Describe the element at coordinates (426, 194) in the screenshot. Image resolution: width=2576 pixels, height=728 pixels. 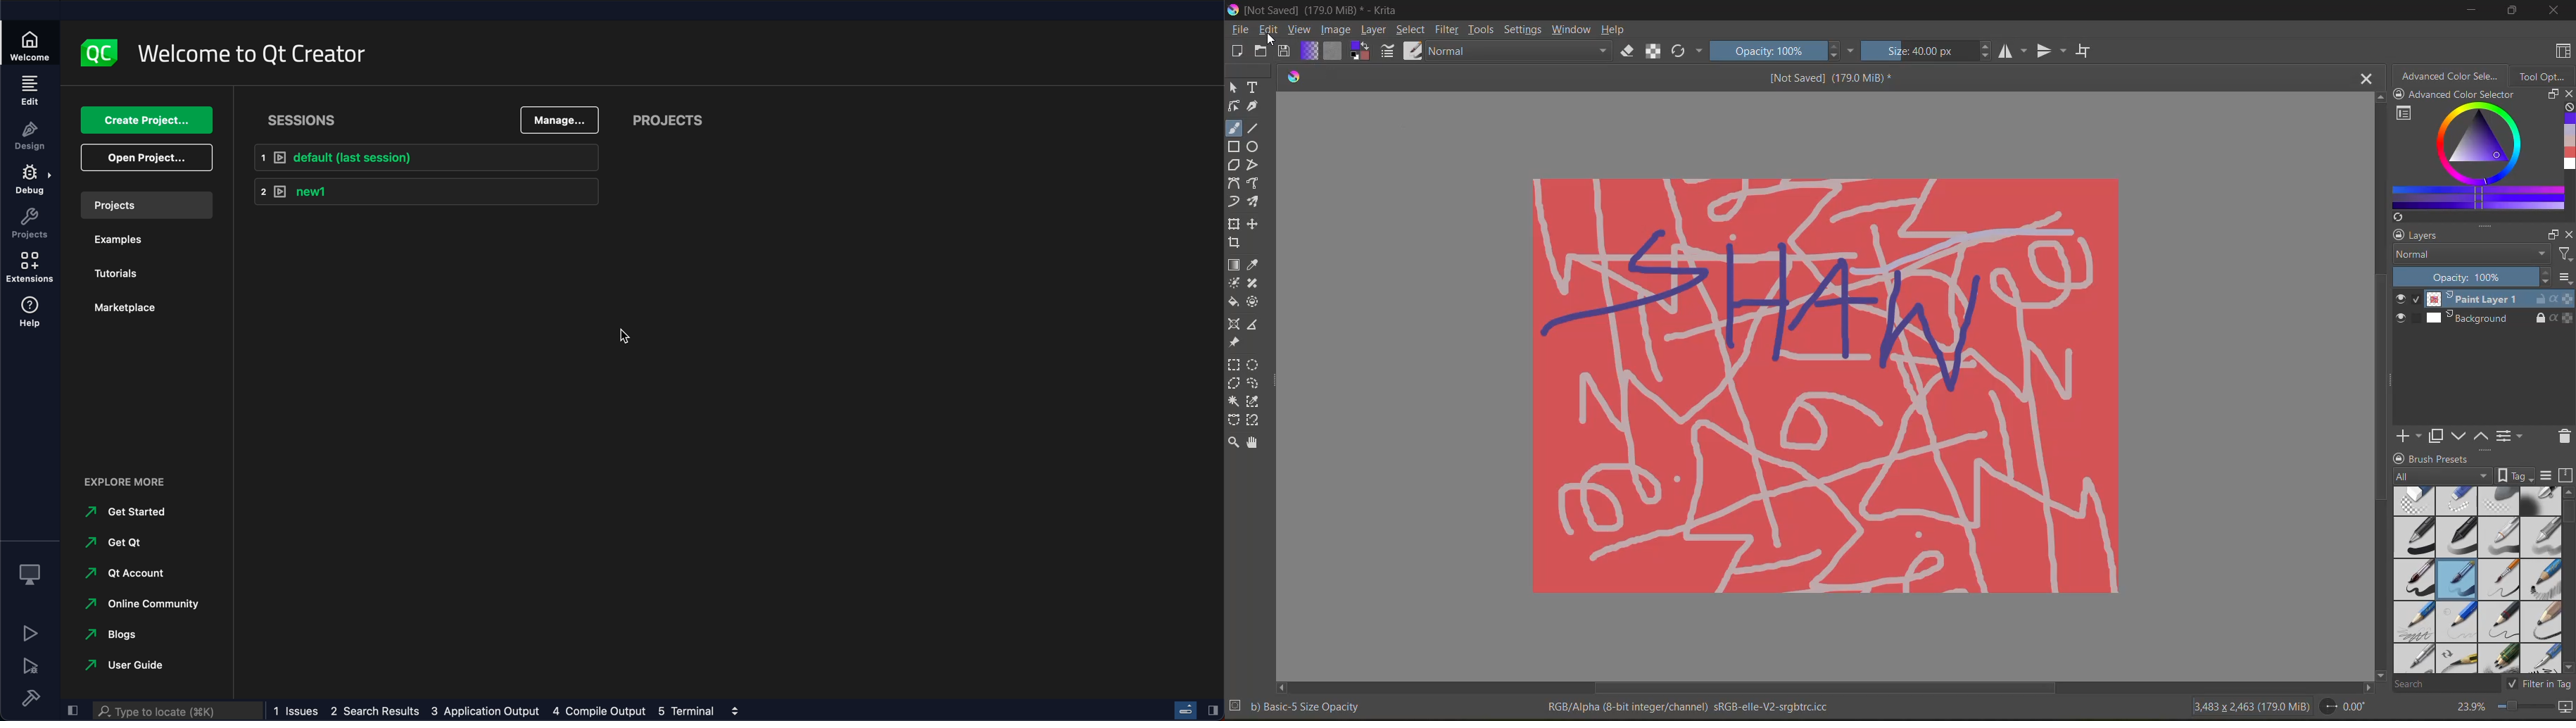
I see `new1` at that location.